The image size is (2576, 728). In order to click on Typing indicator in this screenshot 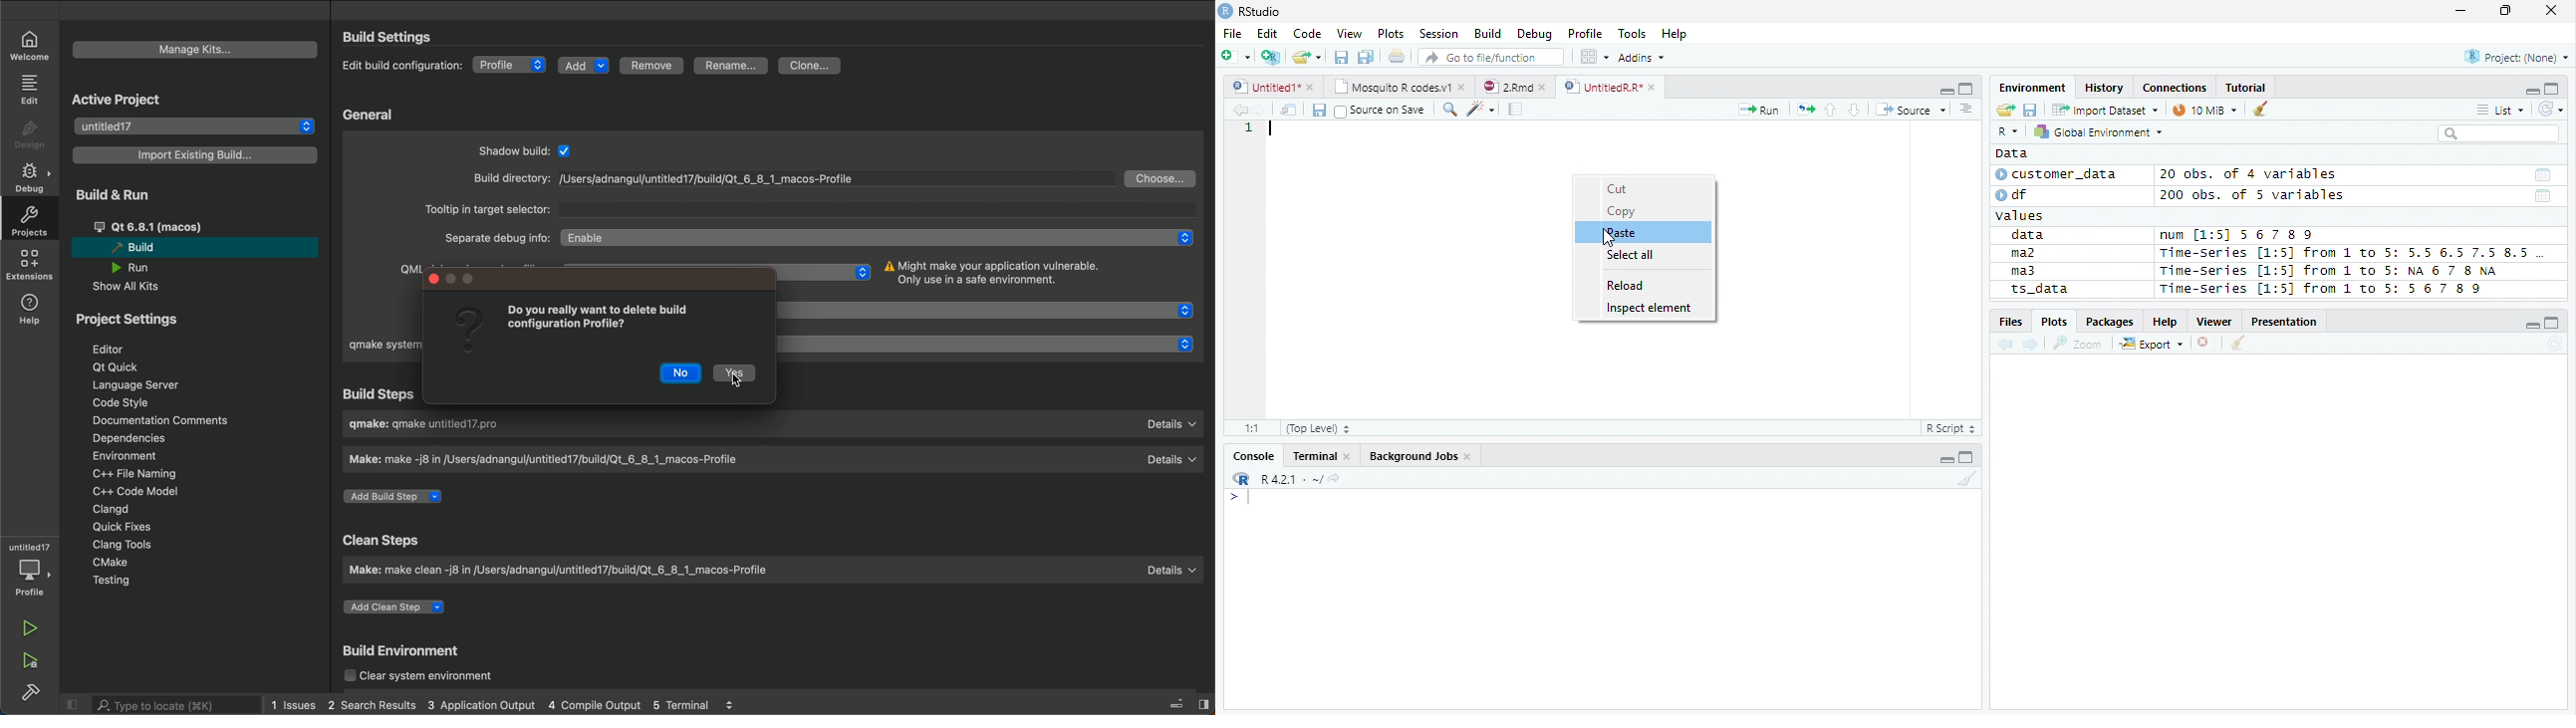, I will do `click(1248, 498)`.